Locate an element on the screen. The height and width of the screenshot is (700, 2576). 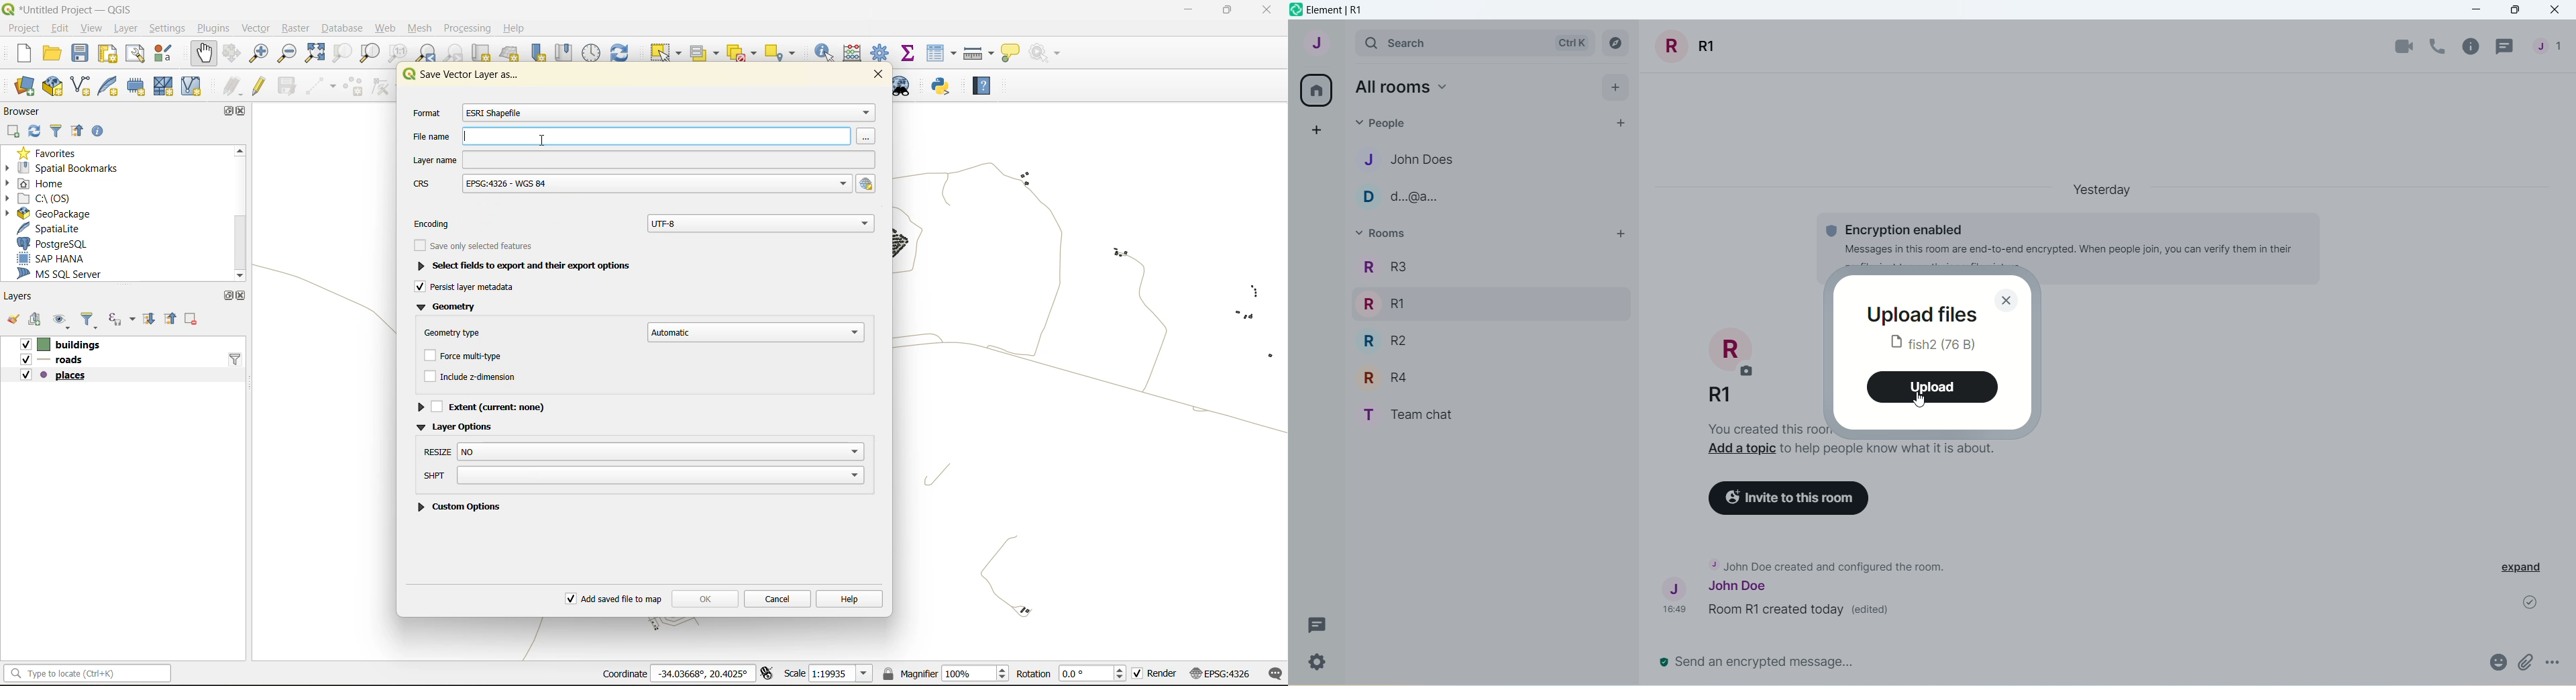
statusbar is located at coordinates (91, 673).